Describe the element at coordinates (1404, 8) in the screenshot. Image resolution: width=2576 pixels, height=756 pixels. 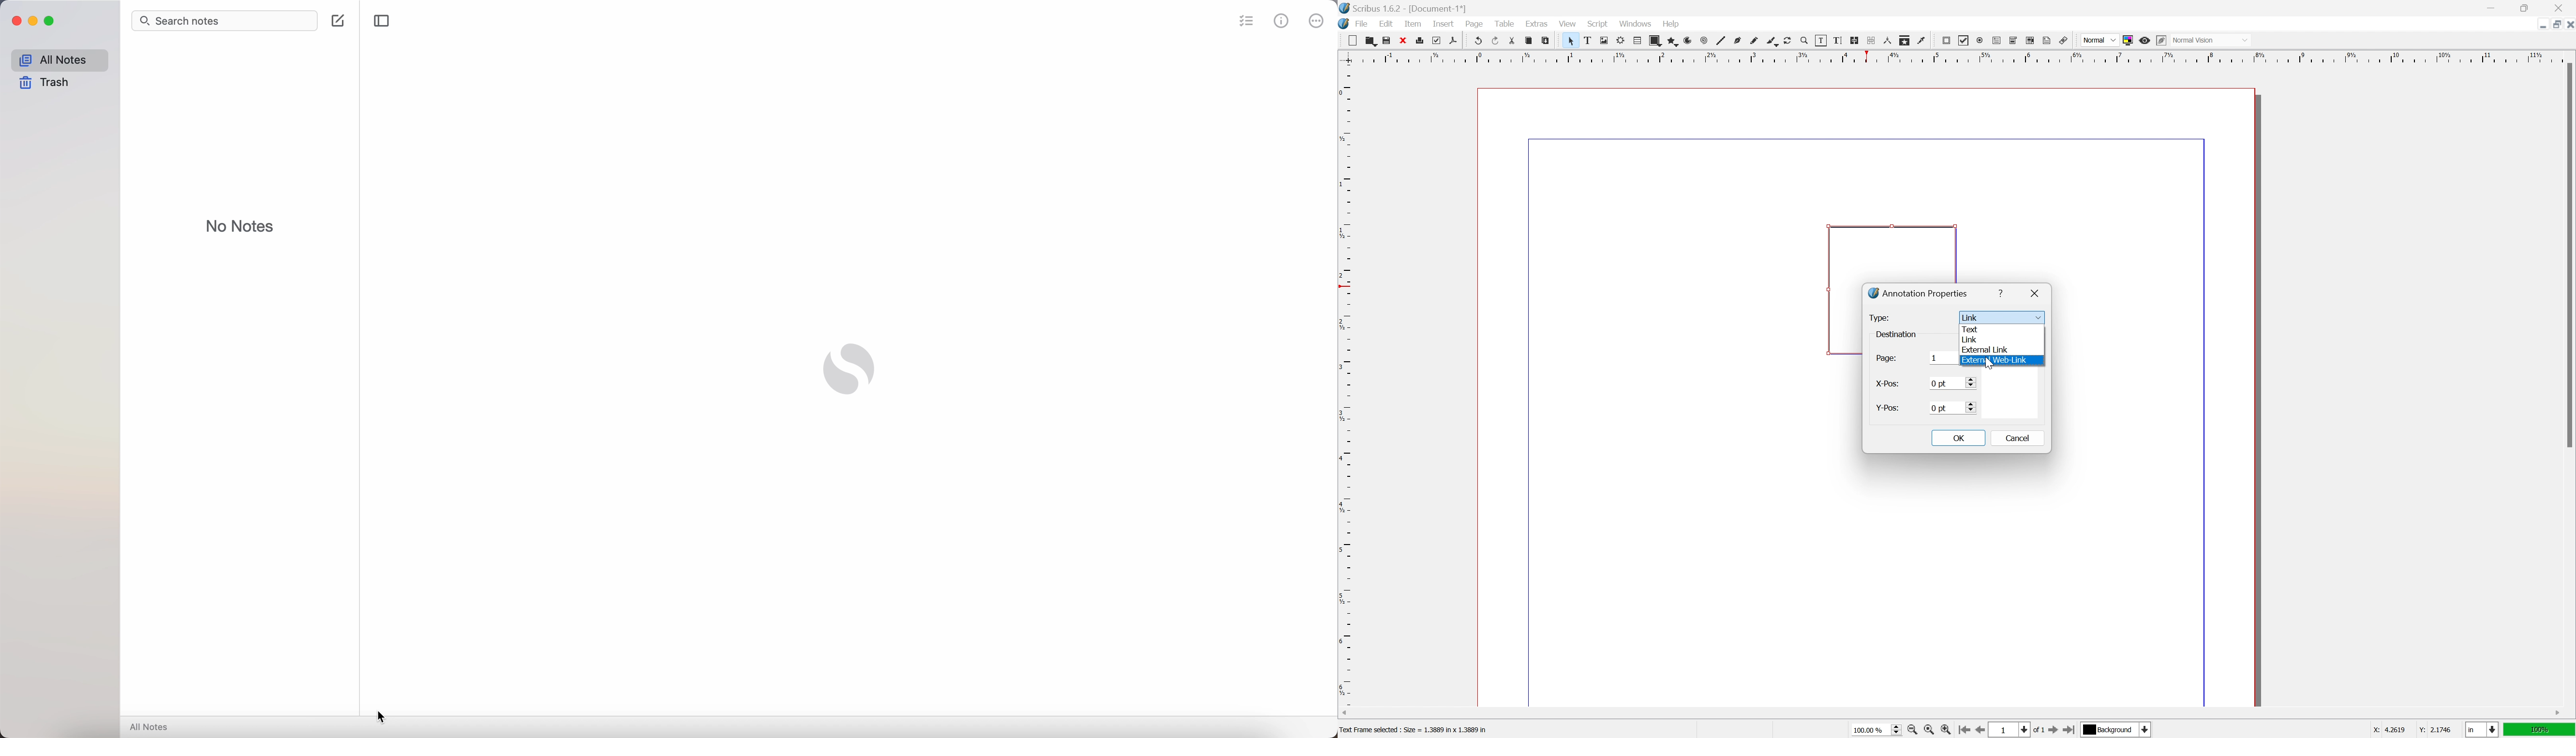
I see `Application name` at that location.